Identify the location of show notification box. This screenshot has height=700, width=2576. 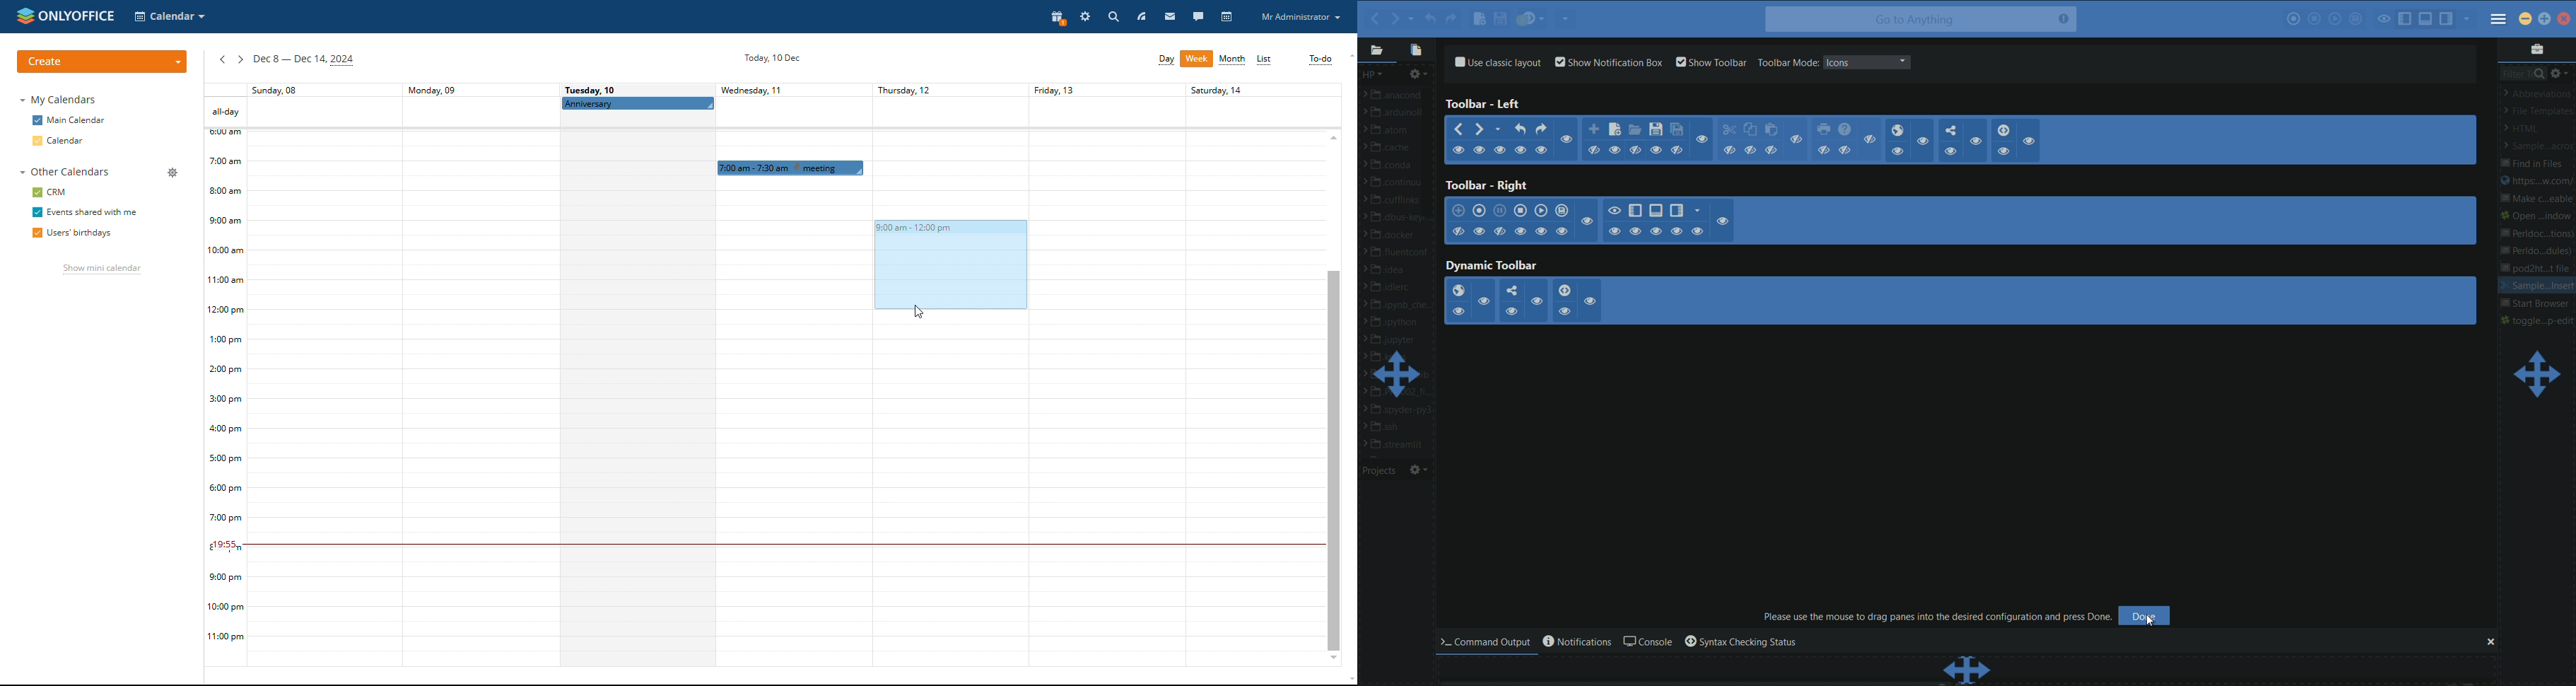
(1610, 62).